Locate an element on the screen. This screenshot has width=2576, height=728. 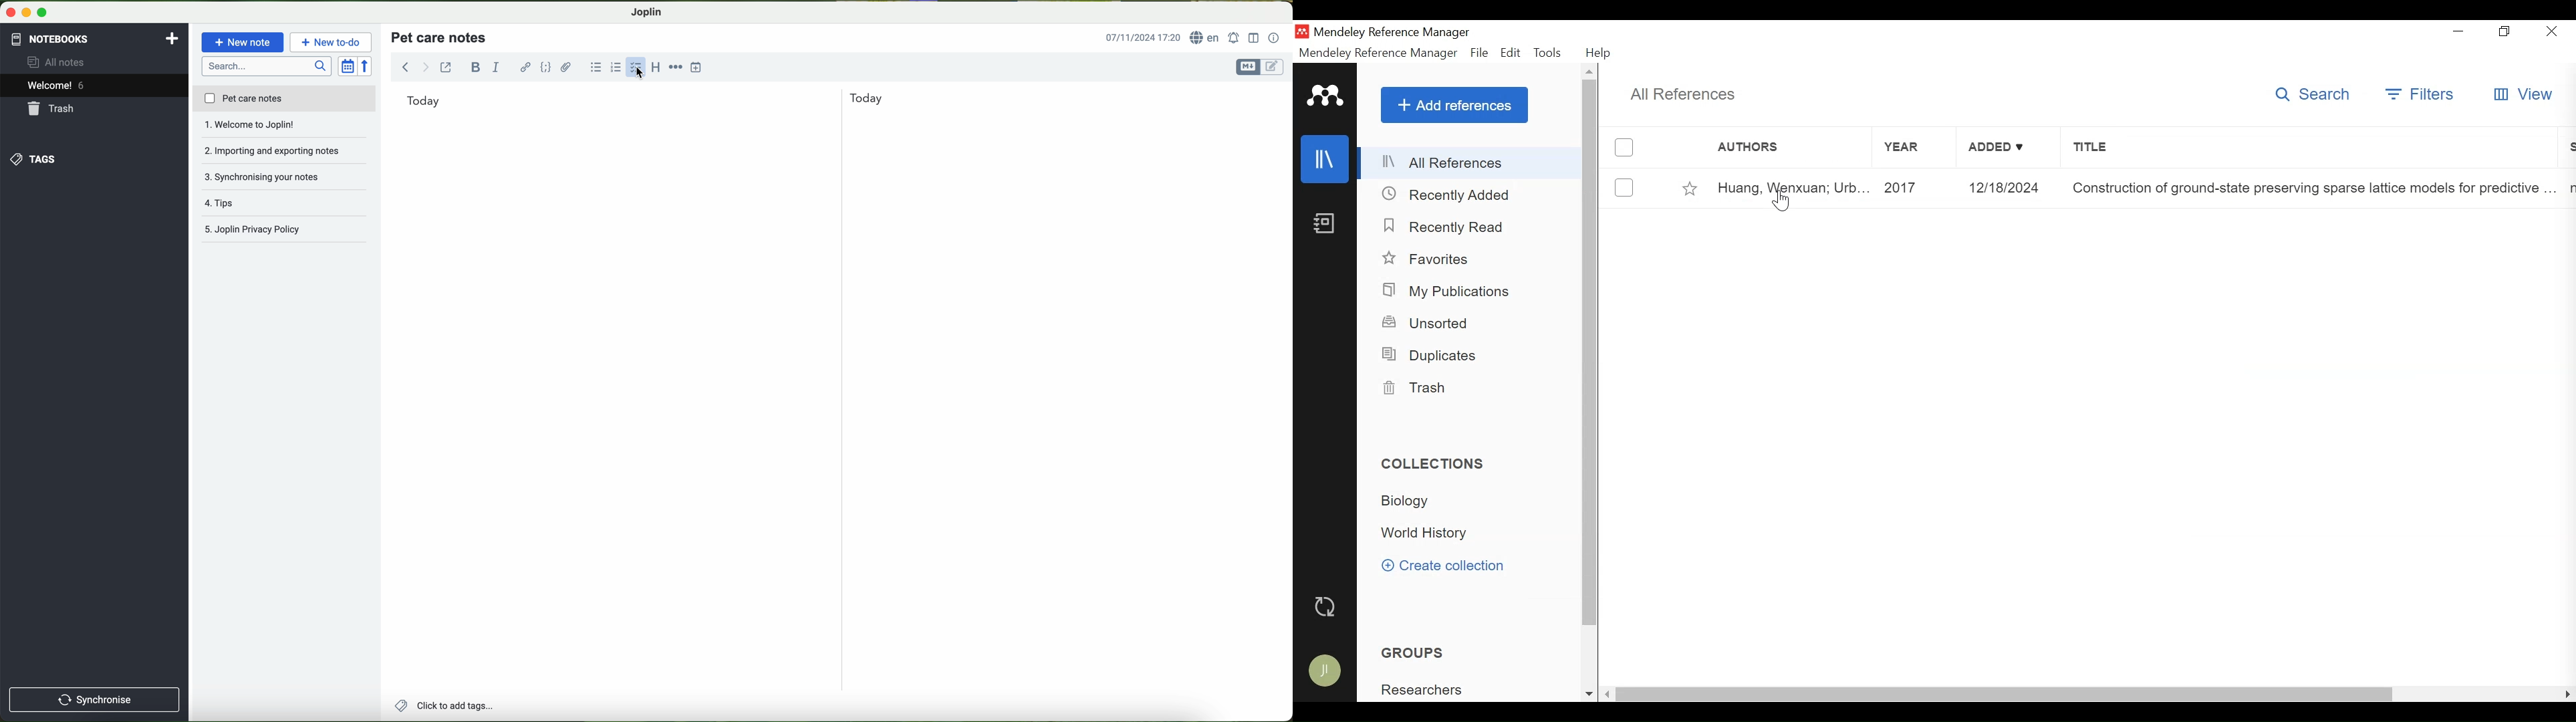
bold is located at coordinates (476, 67).